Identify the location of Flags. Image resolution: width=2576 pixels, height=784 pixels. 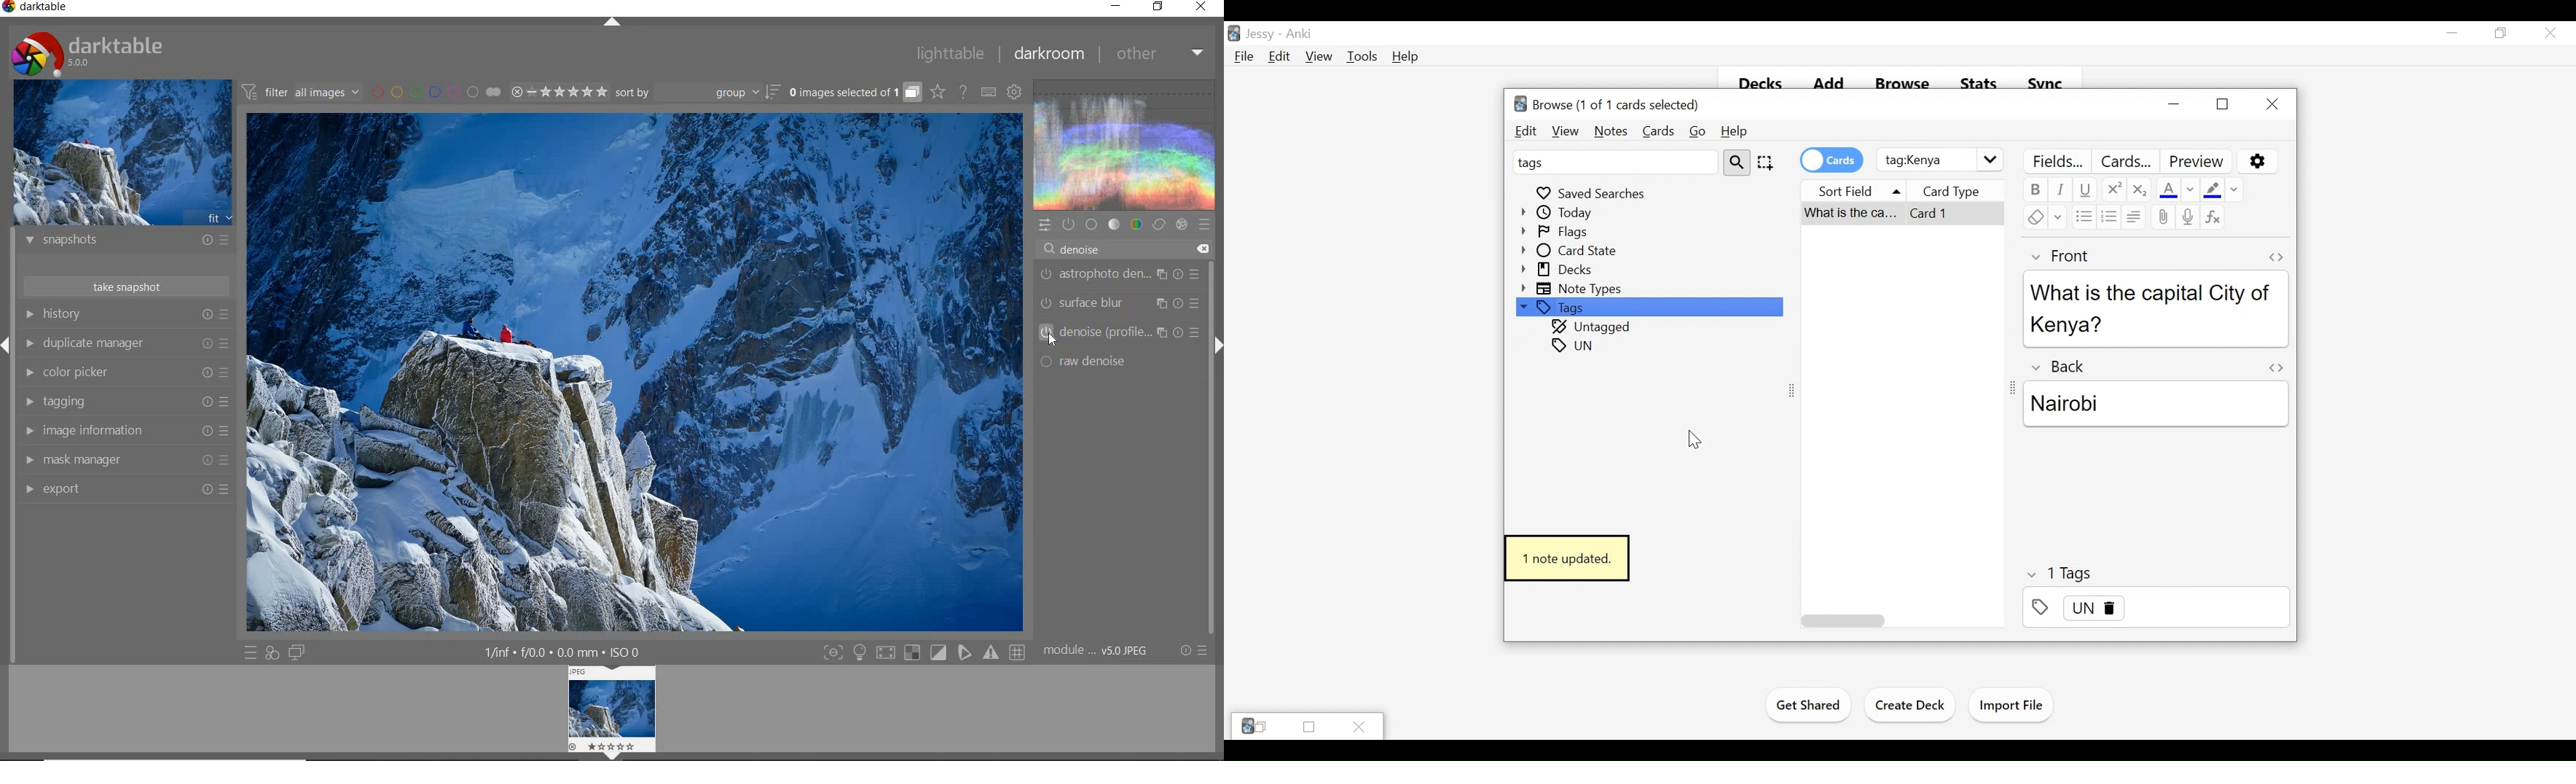
(1558, 232).